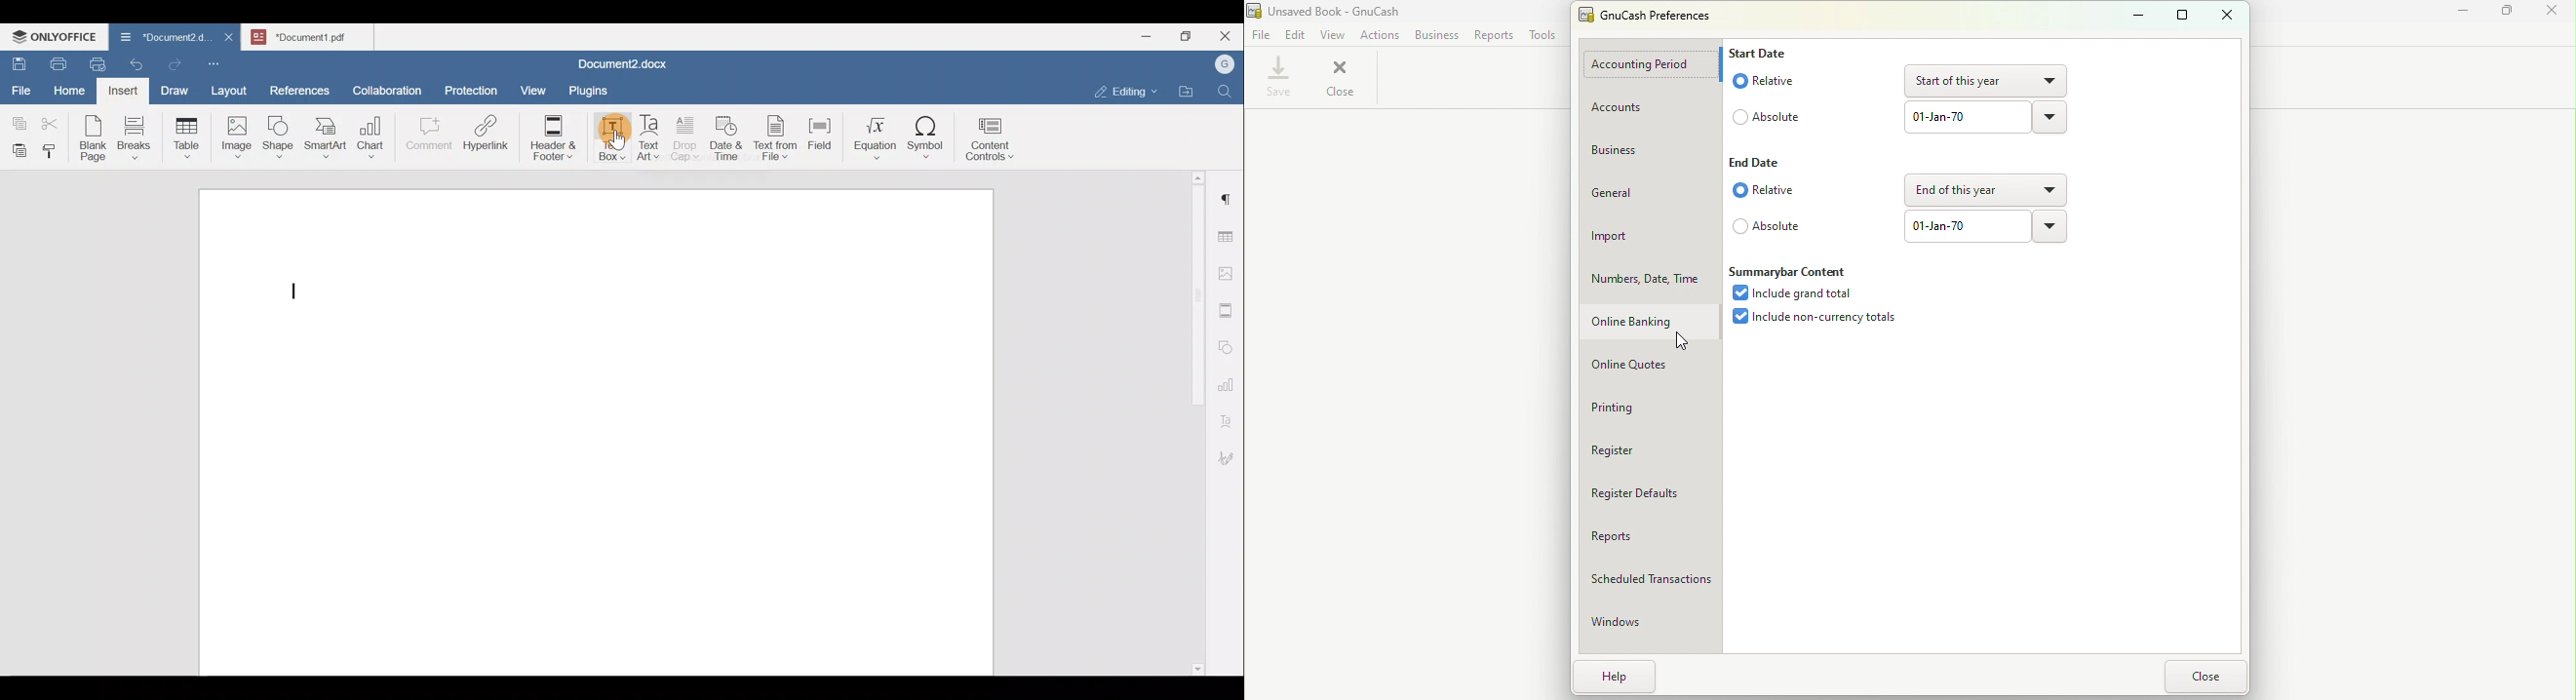 The width and height of the screenshot is (2576, 700). What do you see at coordinates (1230, 454) in the screenshot?
I see `Signature settings` at bounding box center [1230, 454].